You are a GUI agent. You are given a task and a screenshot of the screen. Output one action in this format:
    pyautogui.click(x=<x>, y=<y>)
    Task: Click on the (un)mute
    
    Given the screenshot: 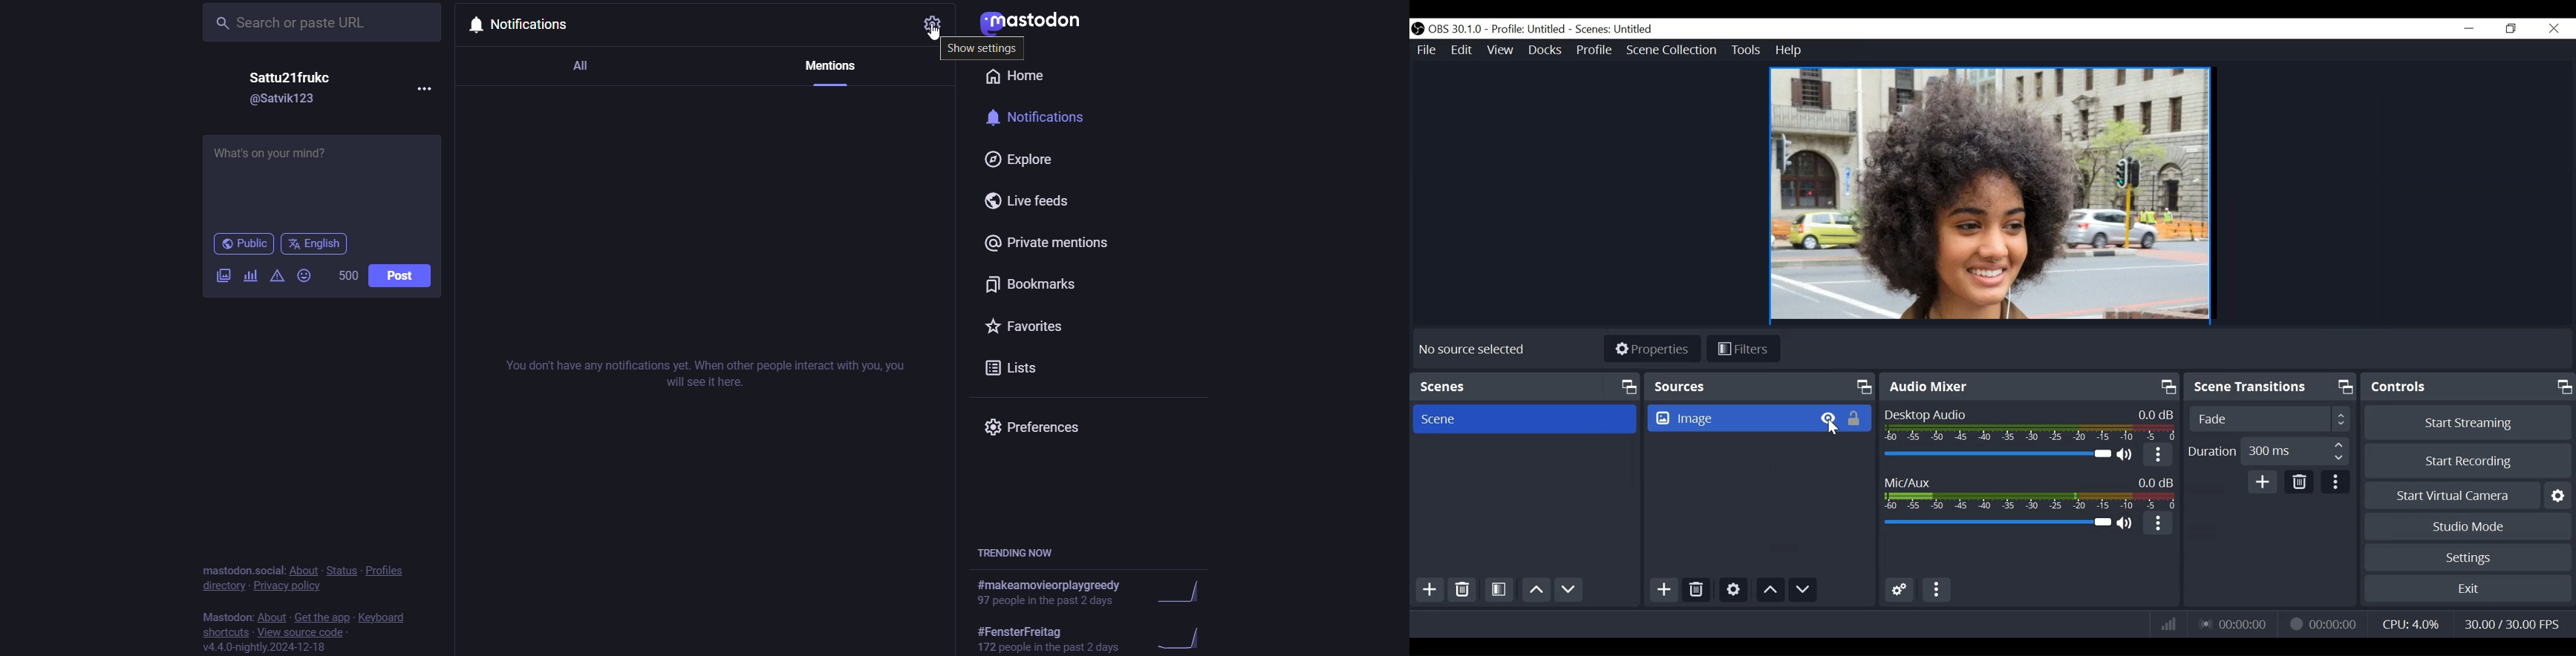 What is the action you would take?
    pyautogui.click(x=2126, y=524)
    